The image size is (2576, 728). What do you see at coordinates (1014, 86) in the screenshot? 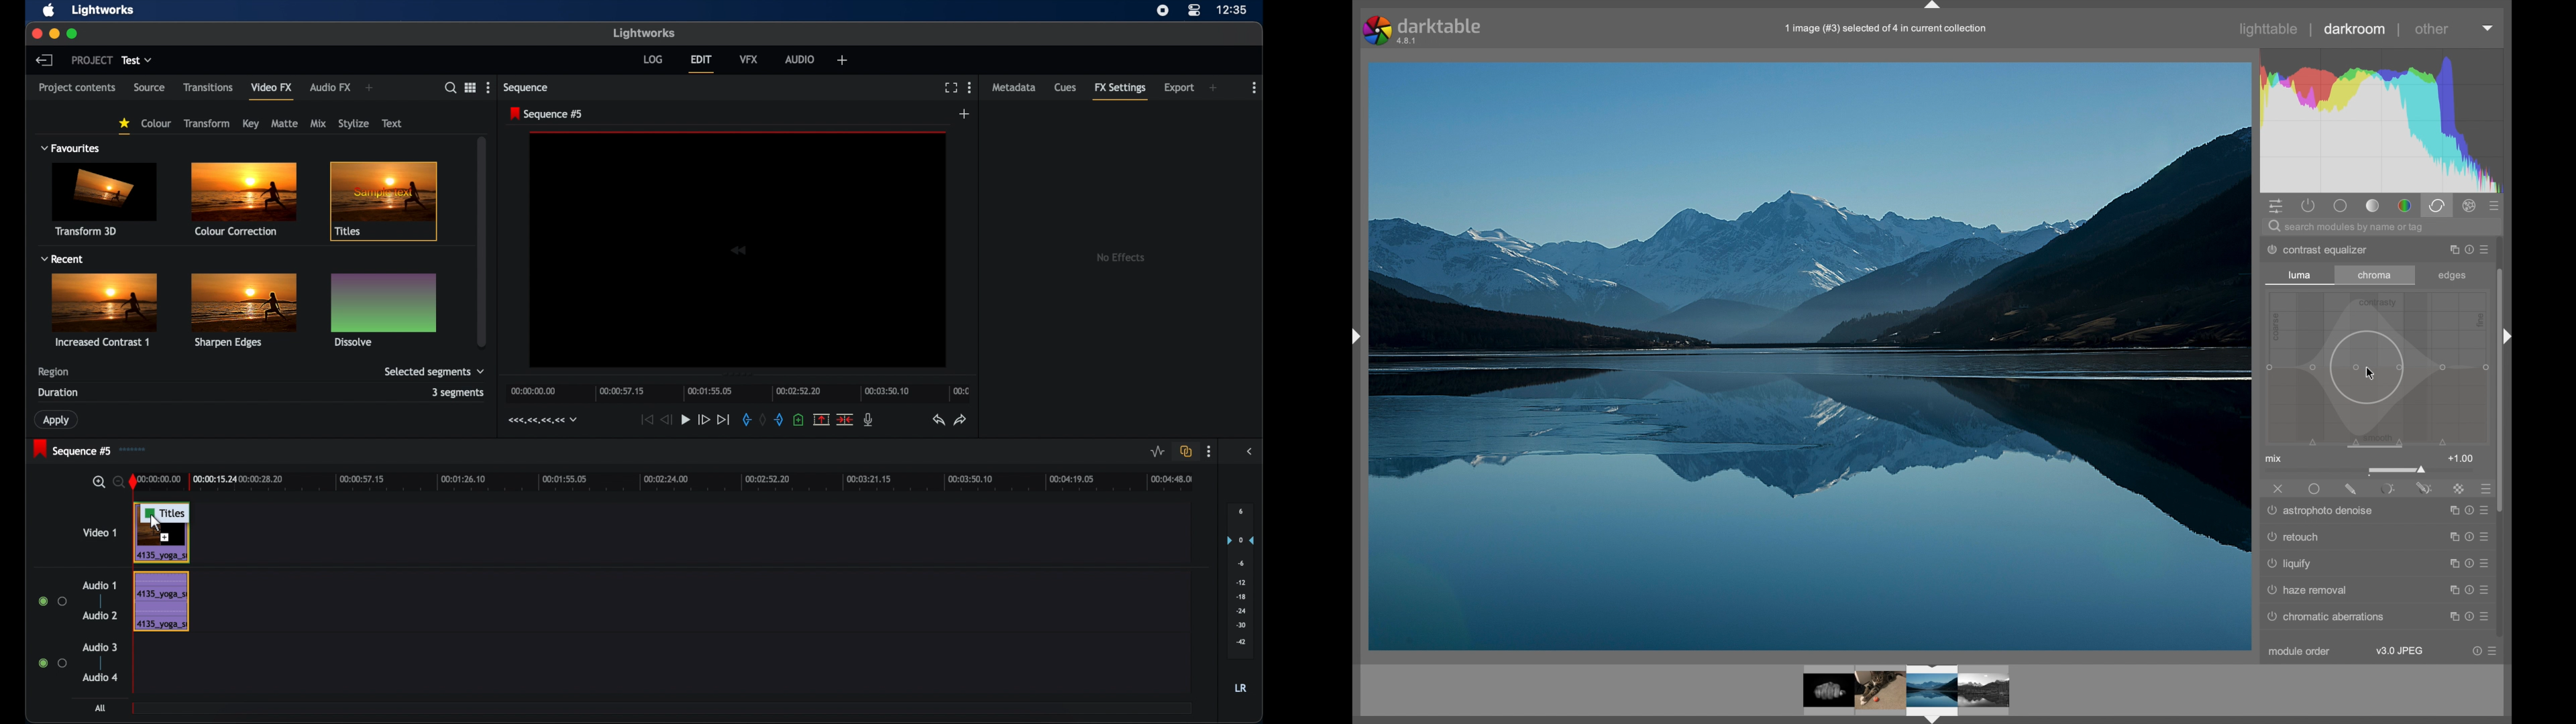
I see `metadata` at bounding box center [1014, 86].